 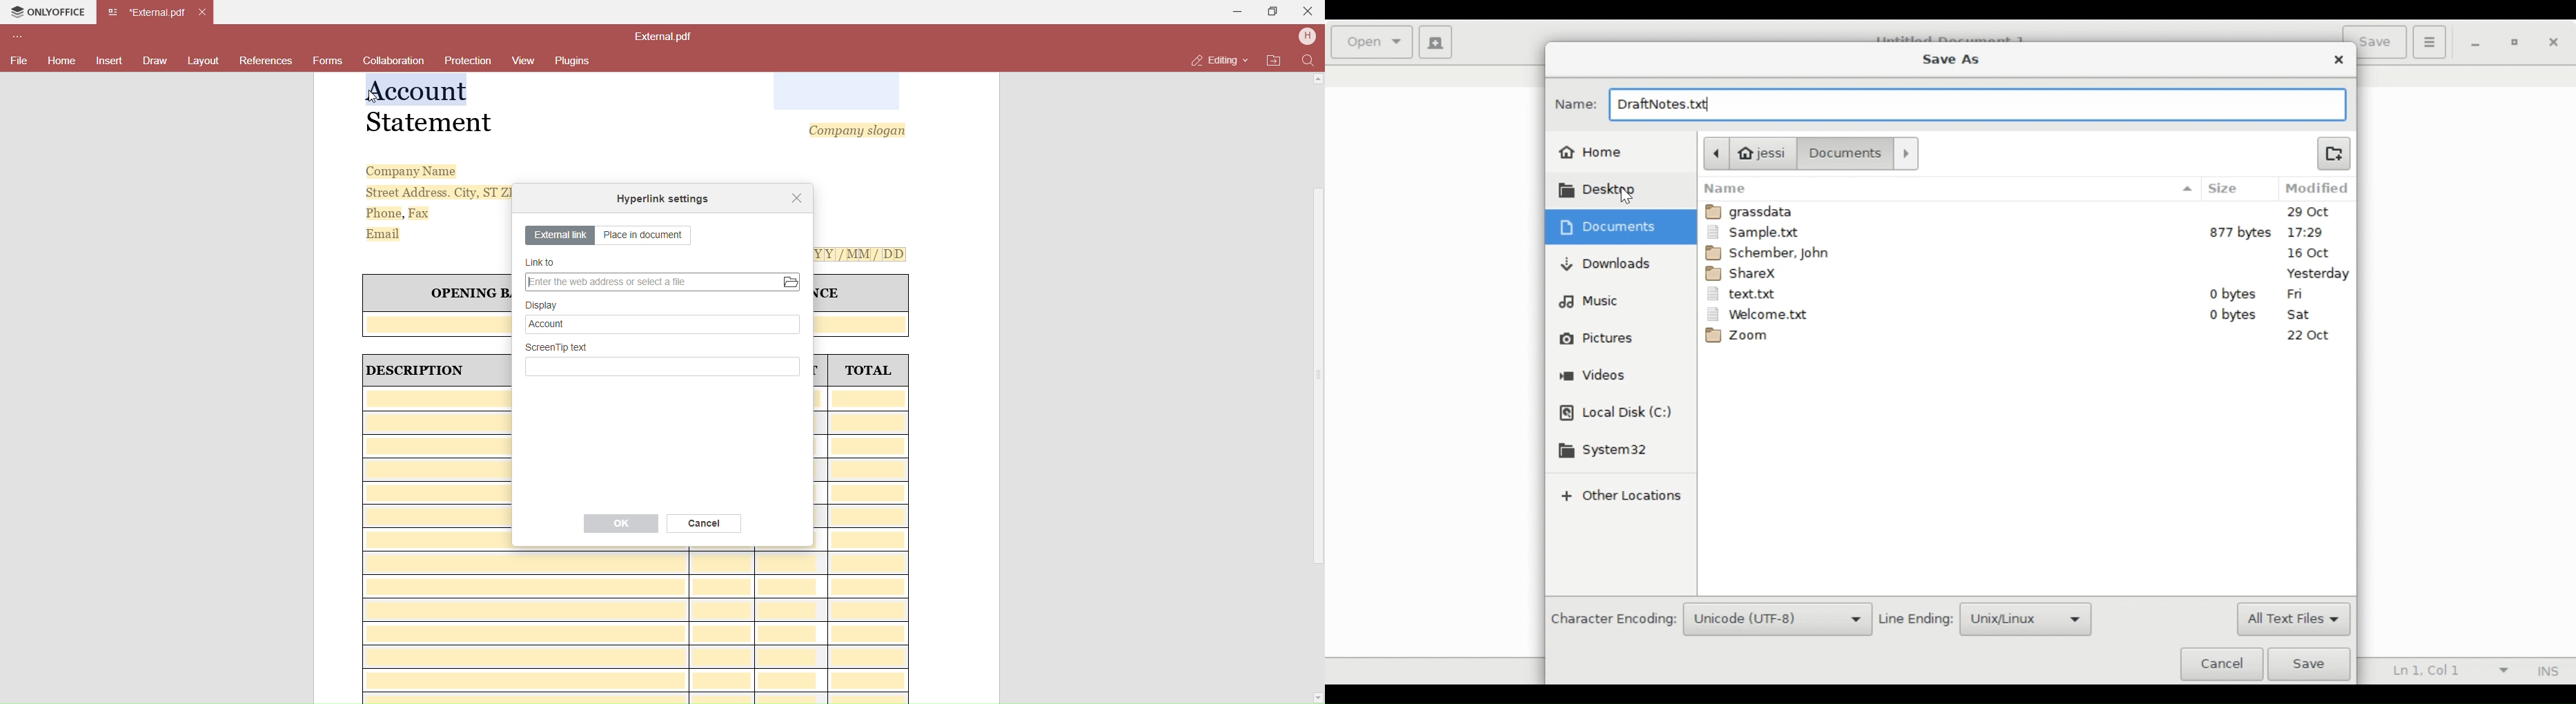 I want to click on Restore, so click(x=2516, y=44).